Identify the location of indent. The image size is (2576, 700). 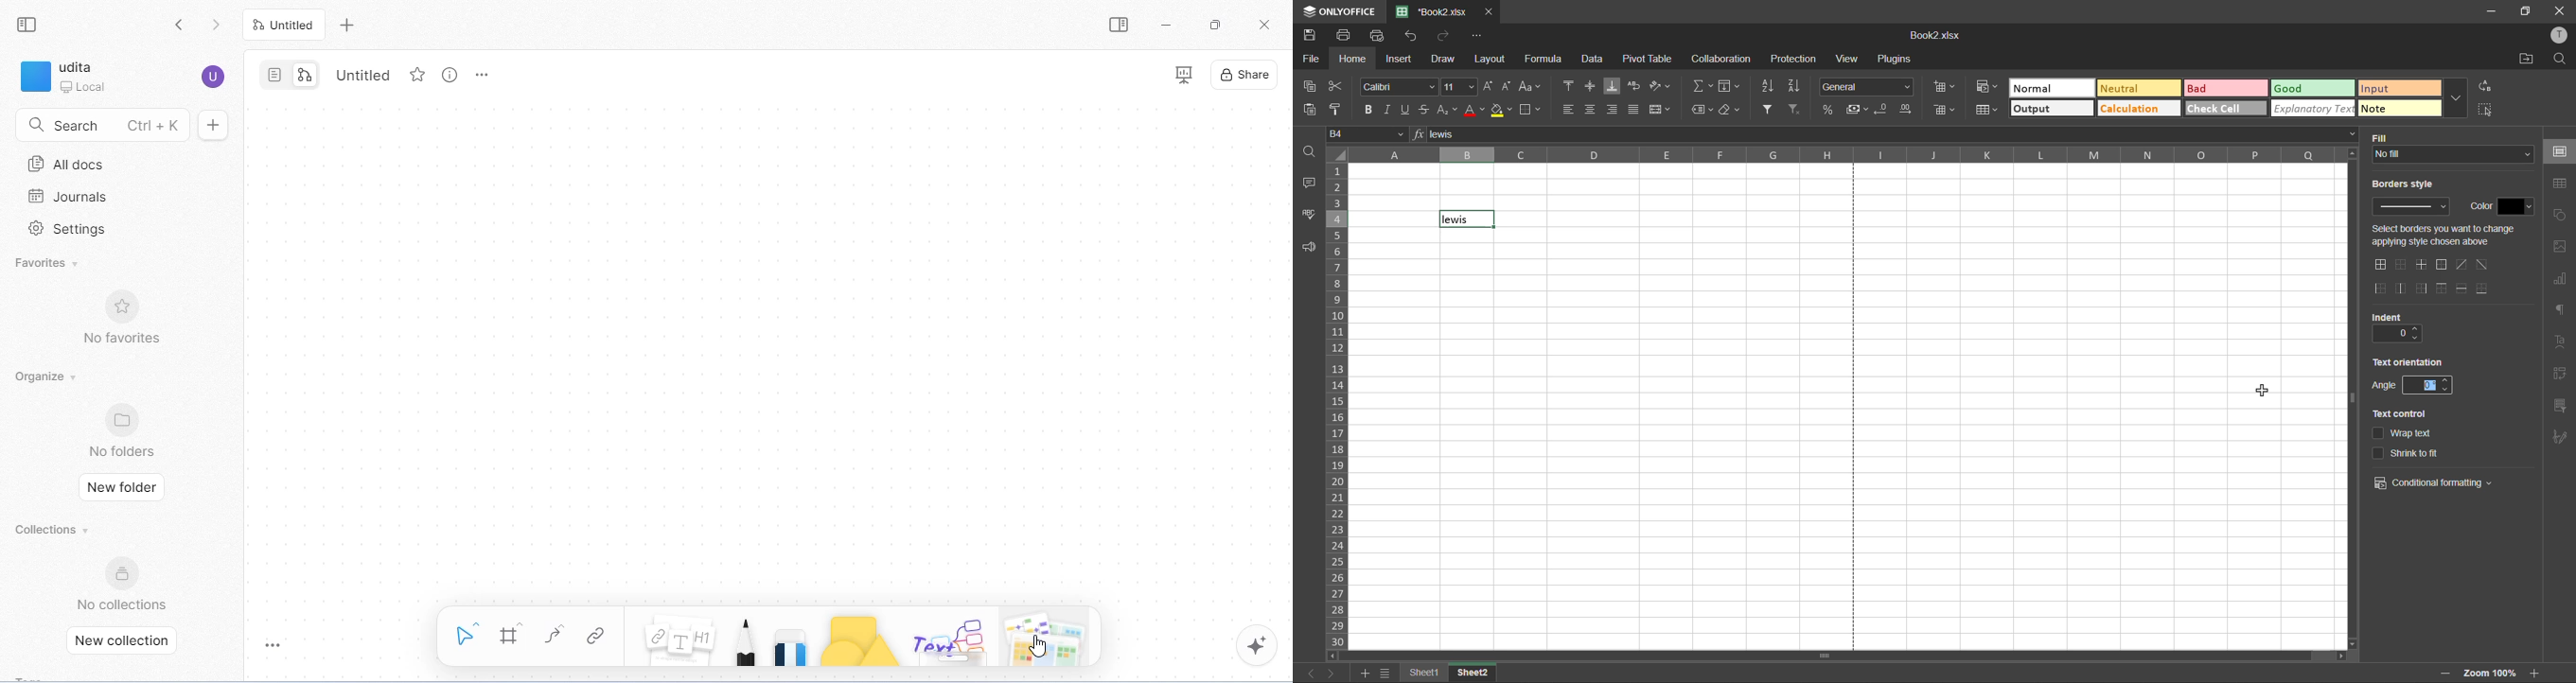
(2384, 317).